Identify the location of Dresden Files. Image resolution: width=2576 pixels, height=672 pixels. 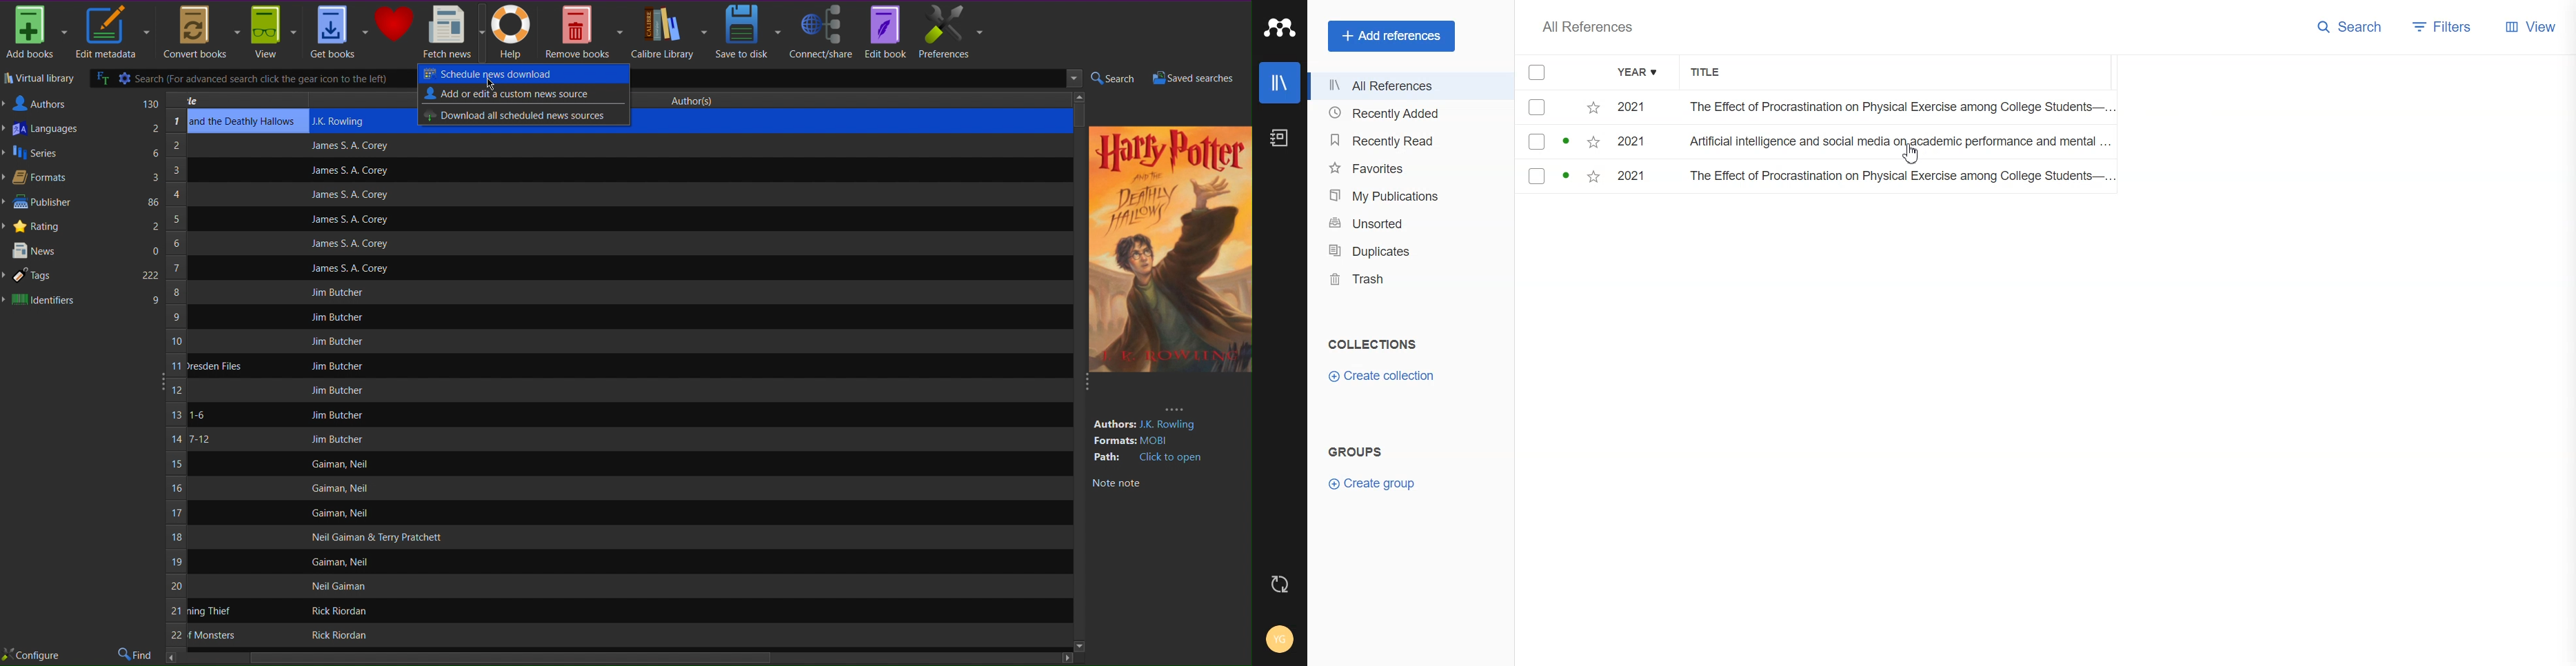
(215, 366).